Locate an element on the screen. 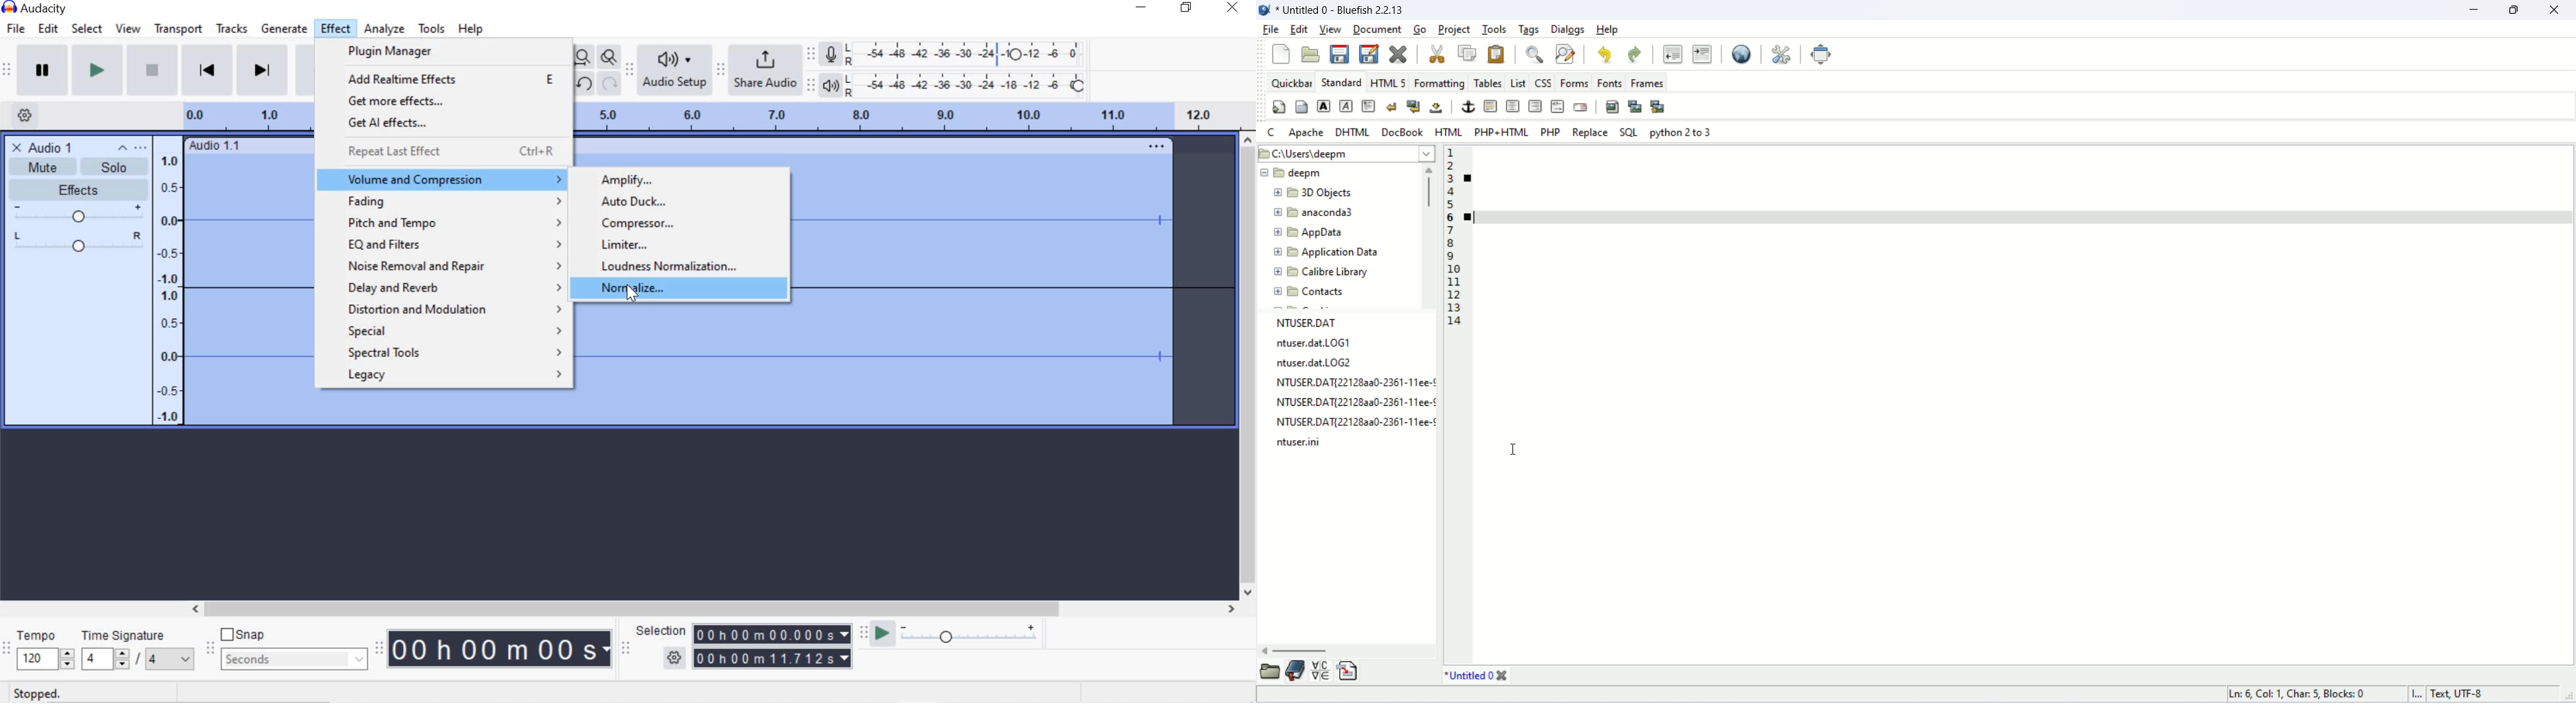  Play is located at coordinates (97, 71).